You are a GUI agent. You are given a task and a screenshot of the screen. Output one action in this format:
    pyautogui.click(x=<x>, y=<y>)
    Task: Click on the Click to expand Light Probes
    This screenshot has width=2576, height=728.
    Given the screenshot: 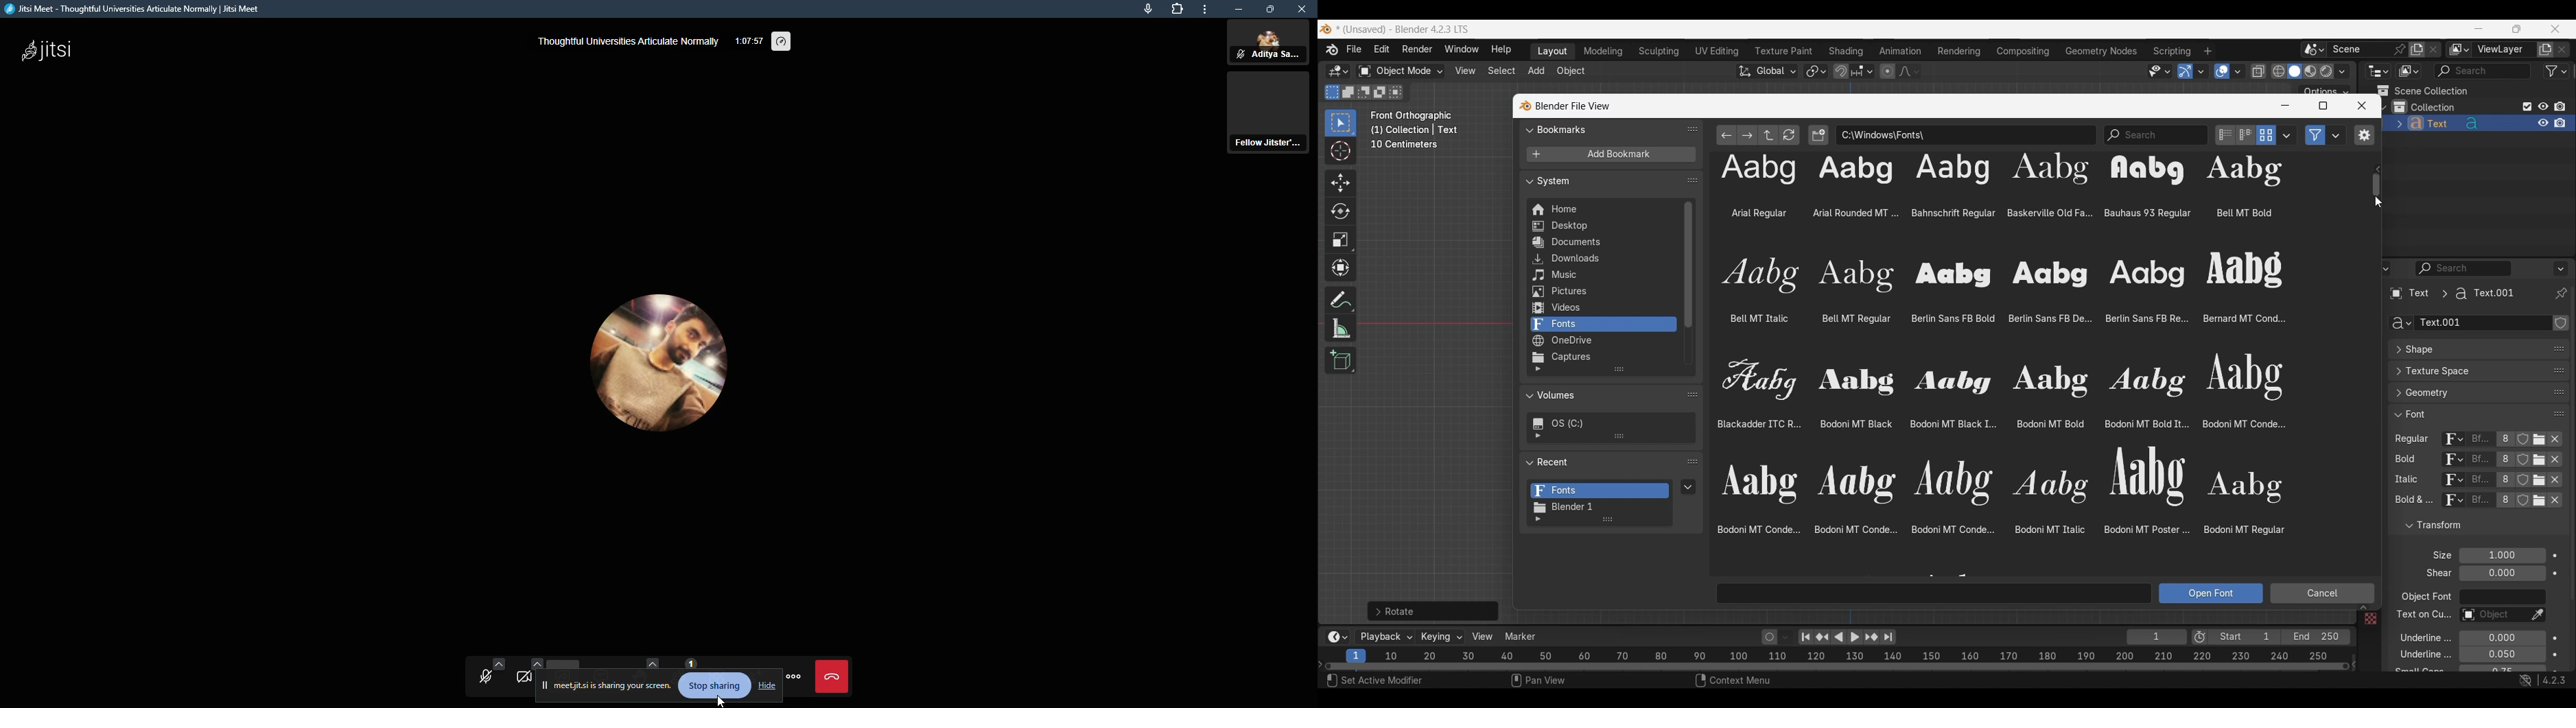 What is the action you would take?
    pyautogui.click(x=2434, y=555)
    